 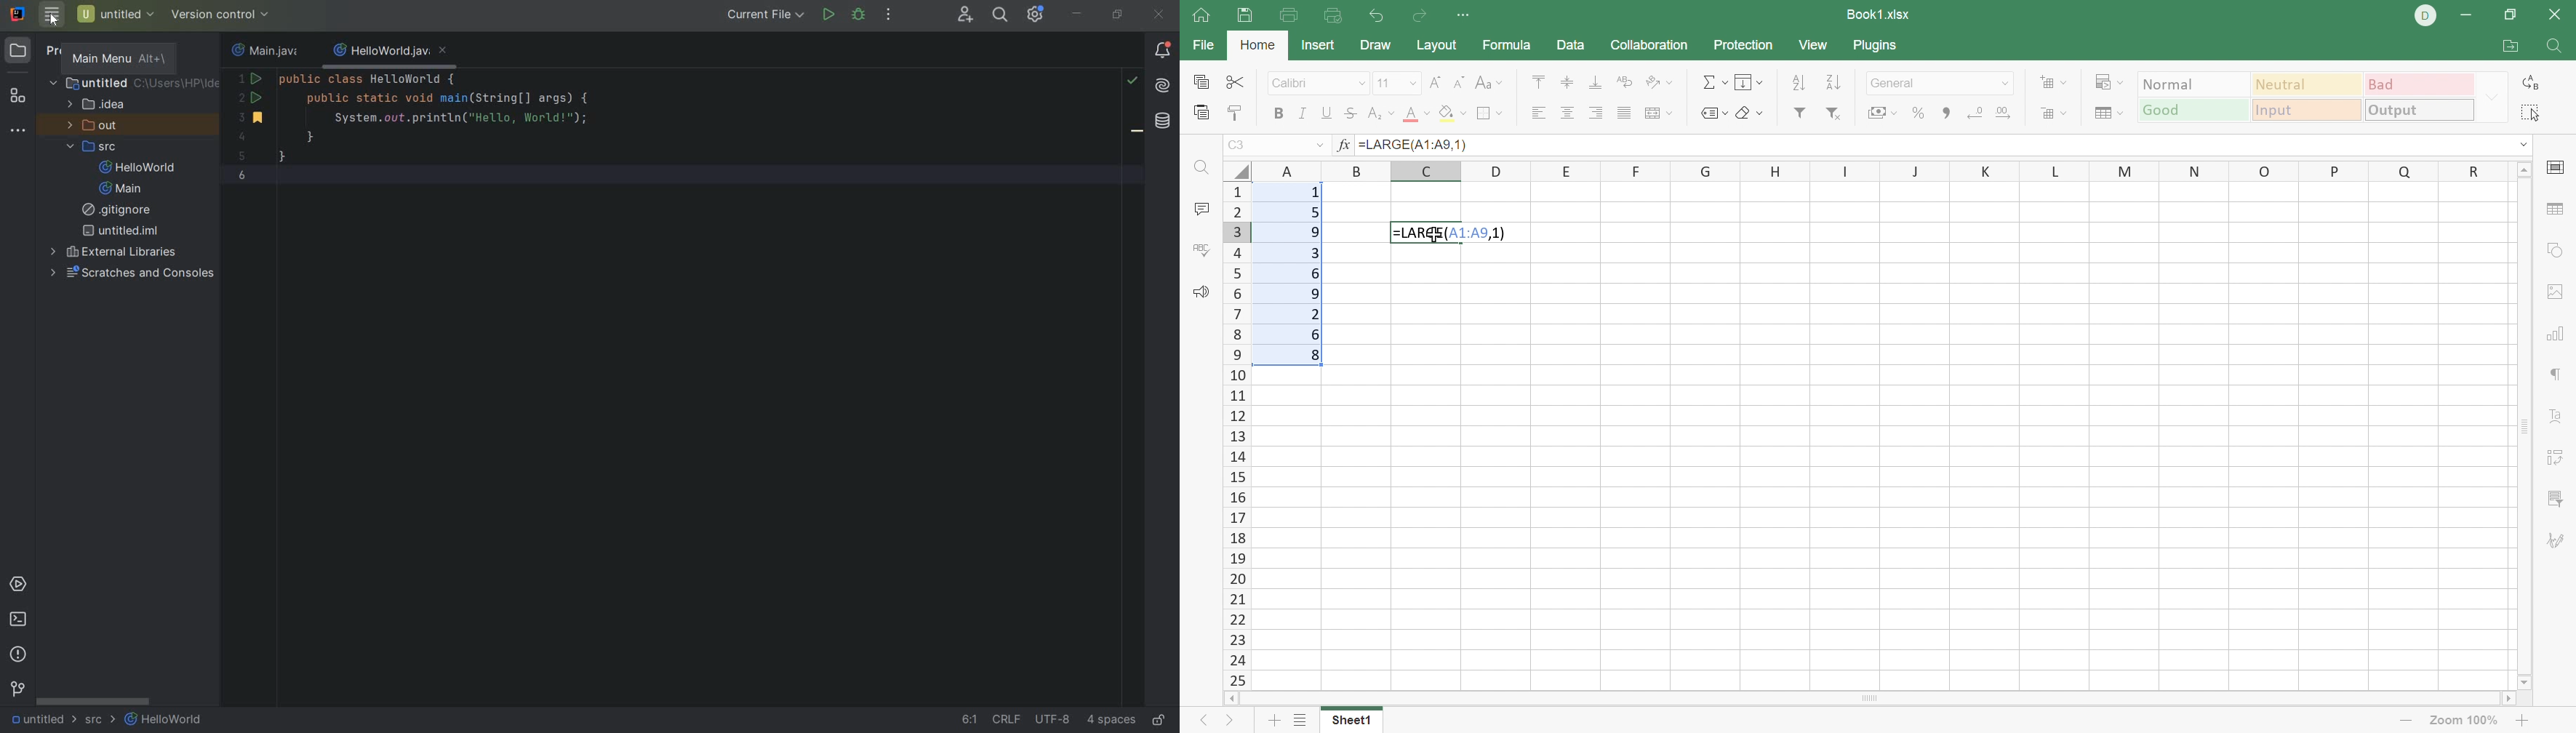 What do you see at coordinates (1381, 113) in the screenshot?
I see `Superscript / subscript` at bounding box center [1381, 113].